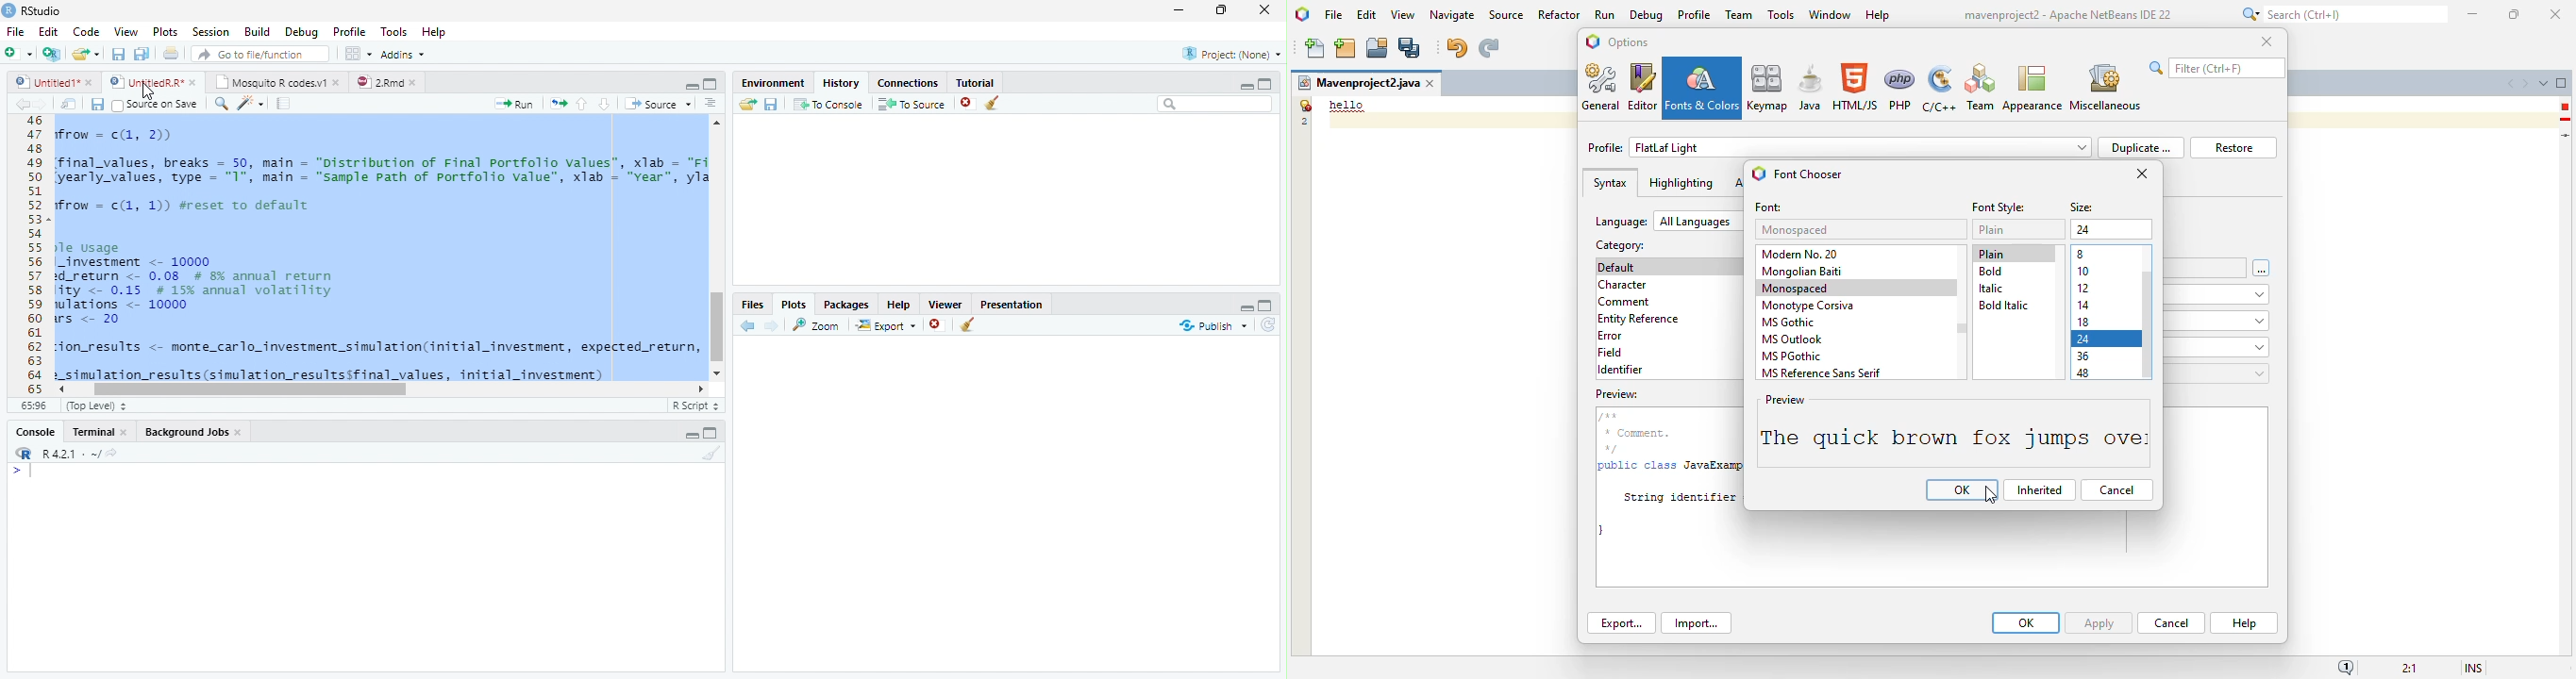 The height and width of the screenshot is (700, 2576). What do you see at coordinates (387, 82) in the screenshot?
I see `2.Rmd` at bounding box center [387, 82].